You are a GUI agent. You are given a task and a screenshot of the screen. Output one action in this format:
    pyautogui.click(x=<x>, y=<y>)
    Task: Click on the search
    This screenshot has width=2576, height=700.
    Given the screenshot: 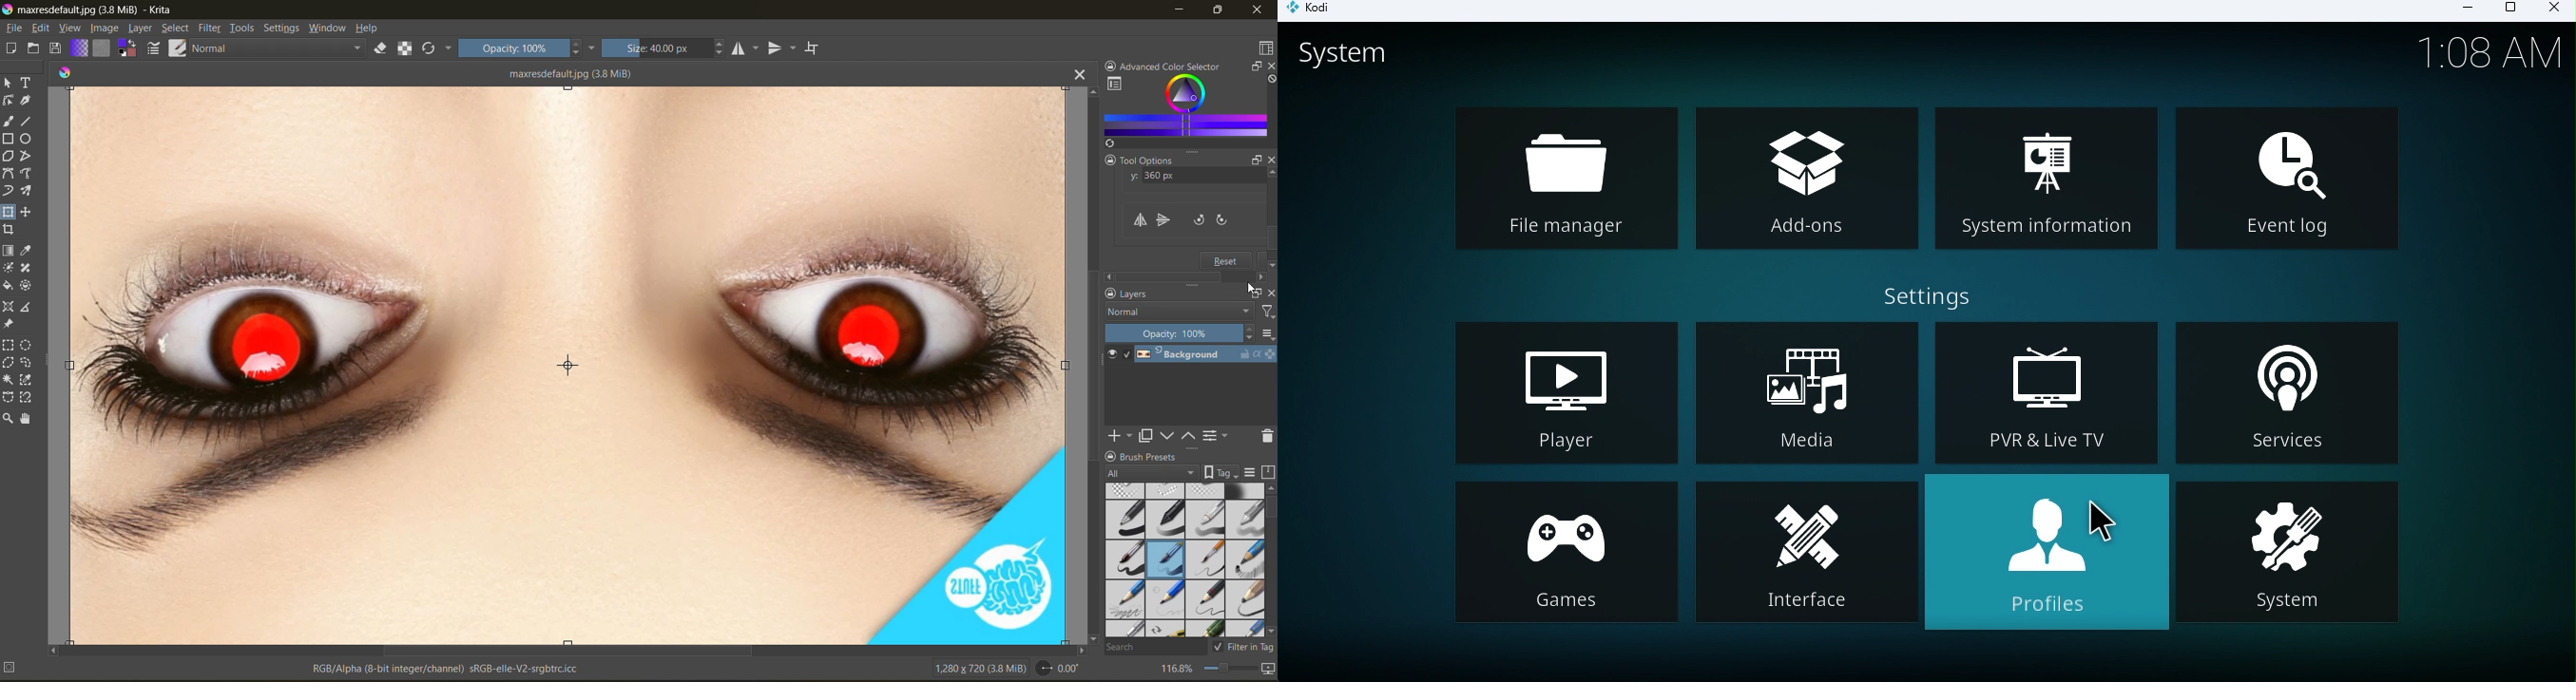 What is the action you would take?
    pyautogui.click(x=1154, y=648)
    